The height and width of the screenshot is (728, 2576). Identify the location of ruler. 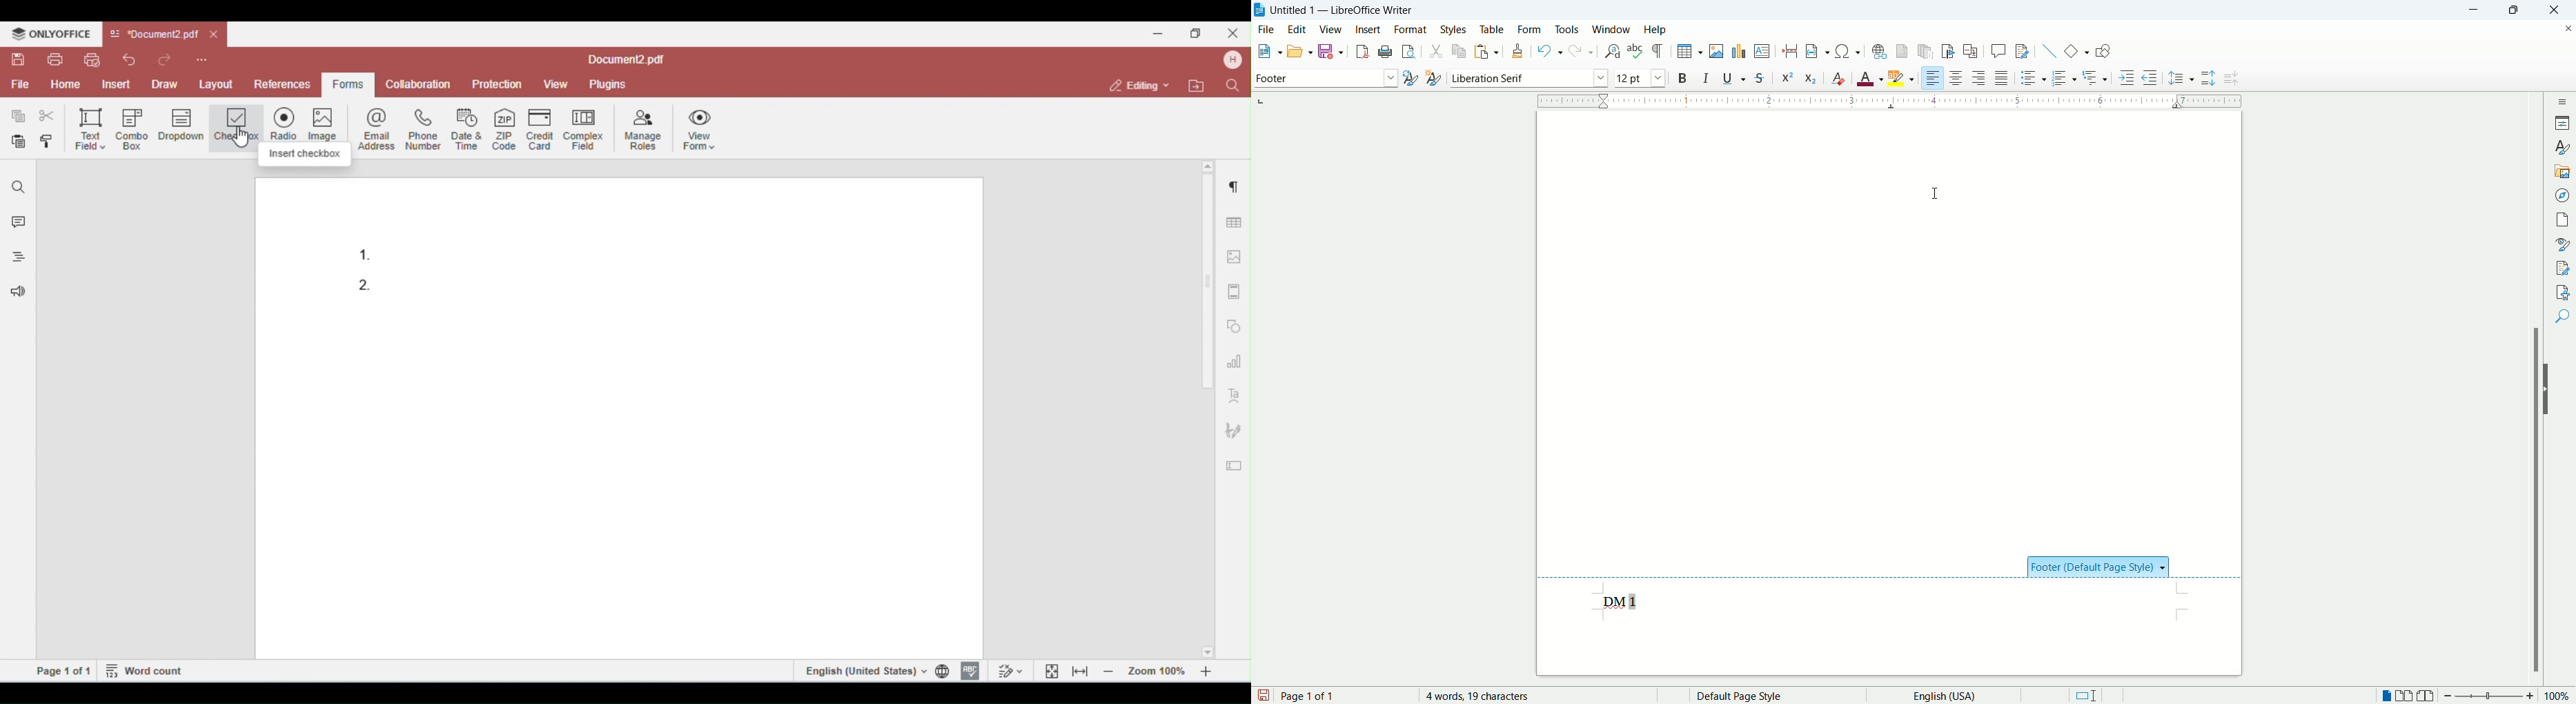
(1889, 99).